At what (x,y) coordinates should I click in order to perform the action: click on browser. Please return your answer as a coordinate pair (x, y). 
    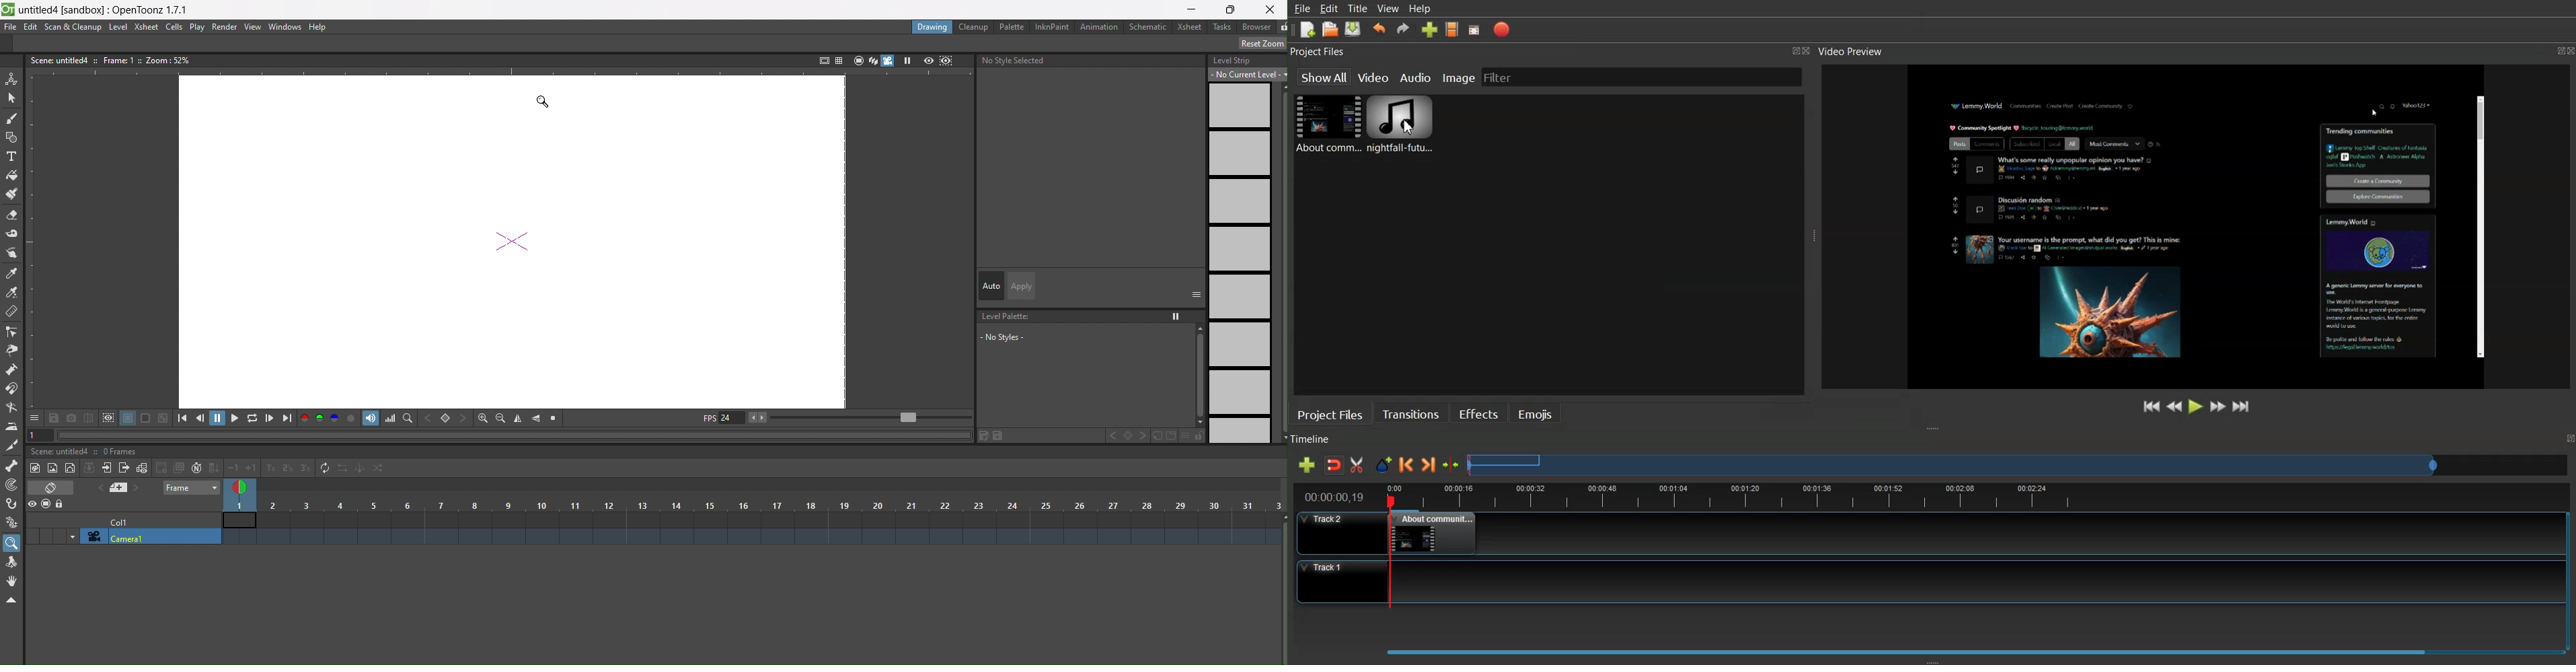
    Looking at the image, I should click on (1258, 28).